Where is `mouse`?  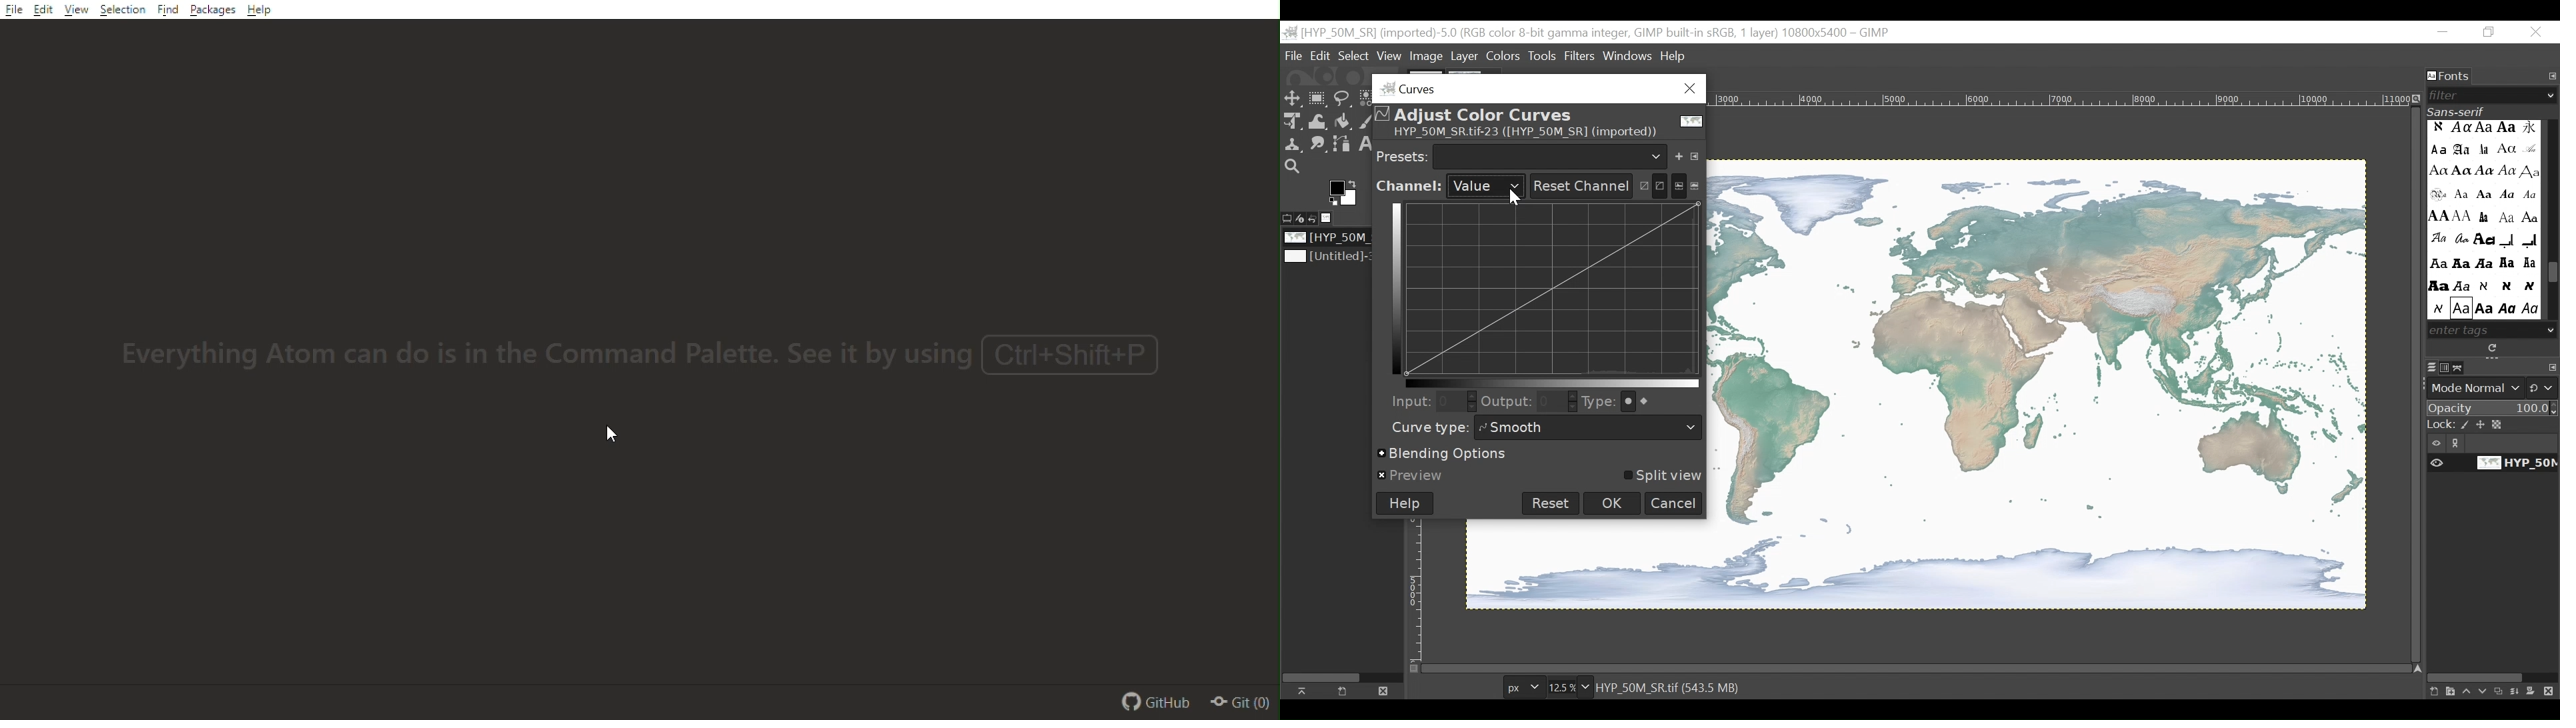 mouse is located at coordinates (619, 434).